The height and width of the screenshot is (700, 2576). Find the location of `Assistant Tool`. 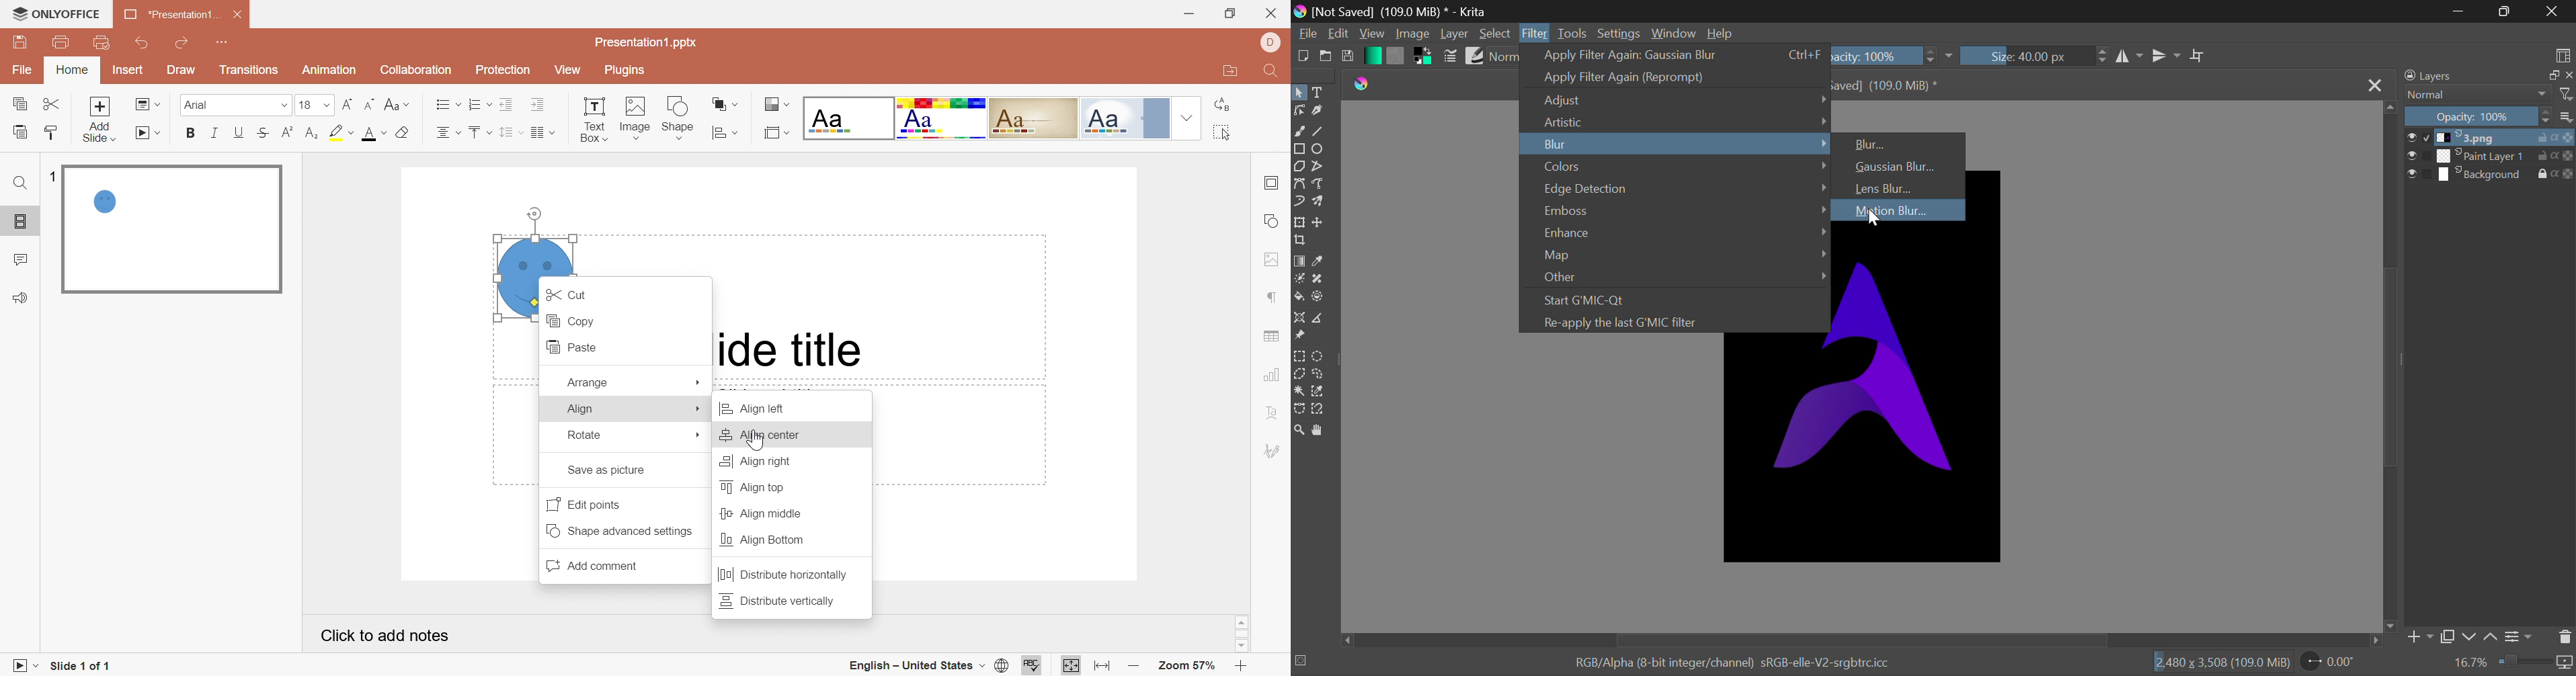

Assistant Tool is located at coordinates (1299, 318).